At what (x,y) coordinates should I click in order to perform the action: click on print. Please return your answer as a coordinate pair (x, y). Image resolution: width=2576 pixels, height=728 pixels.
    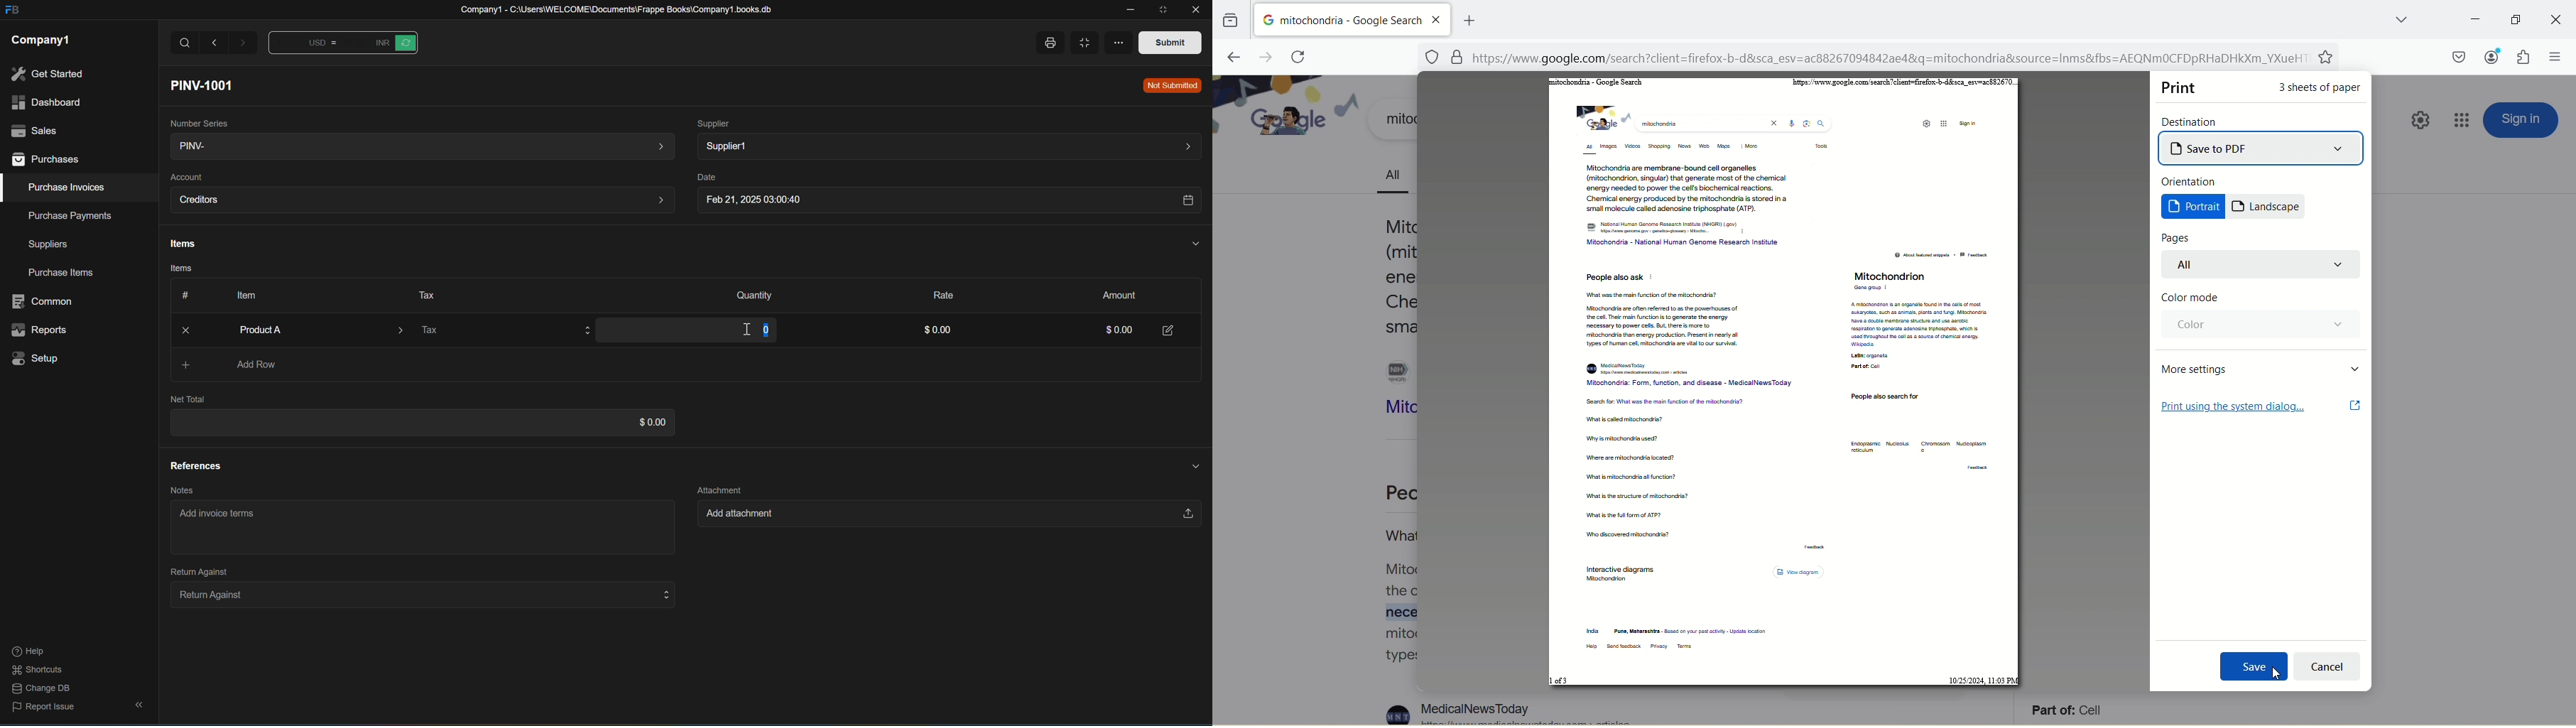
    Looking at the image, I should click on (2181, 87).